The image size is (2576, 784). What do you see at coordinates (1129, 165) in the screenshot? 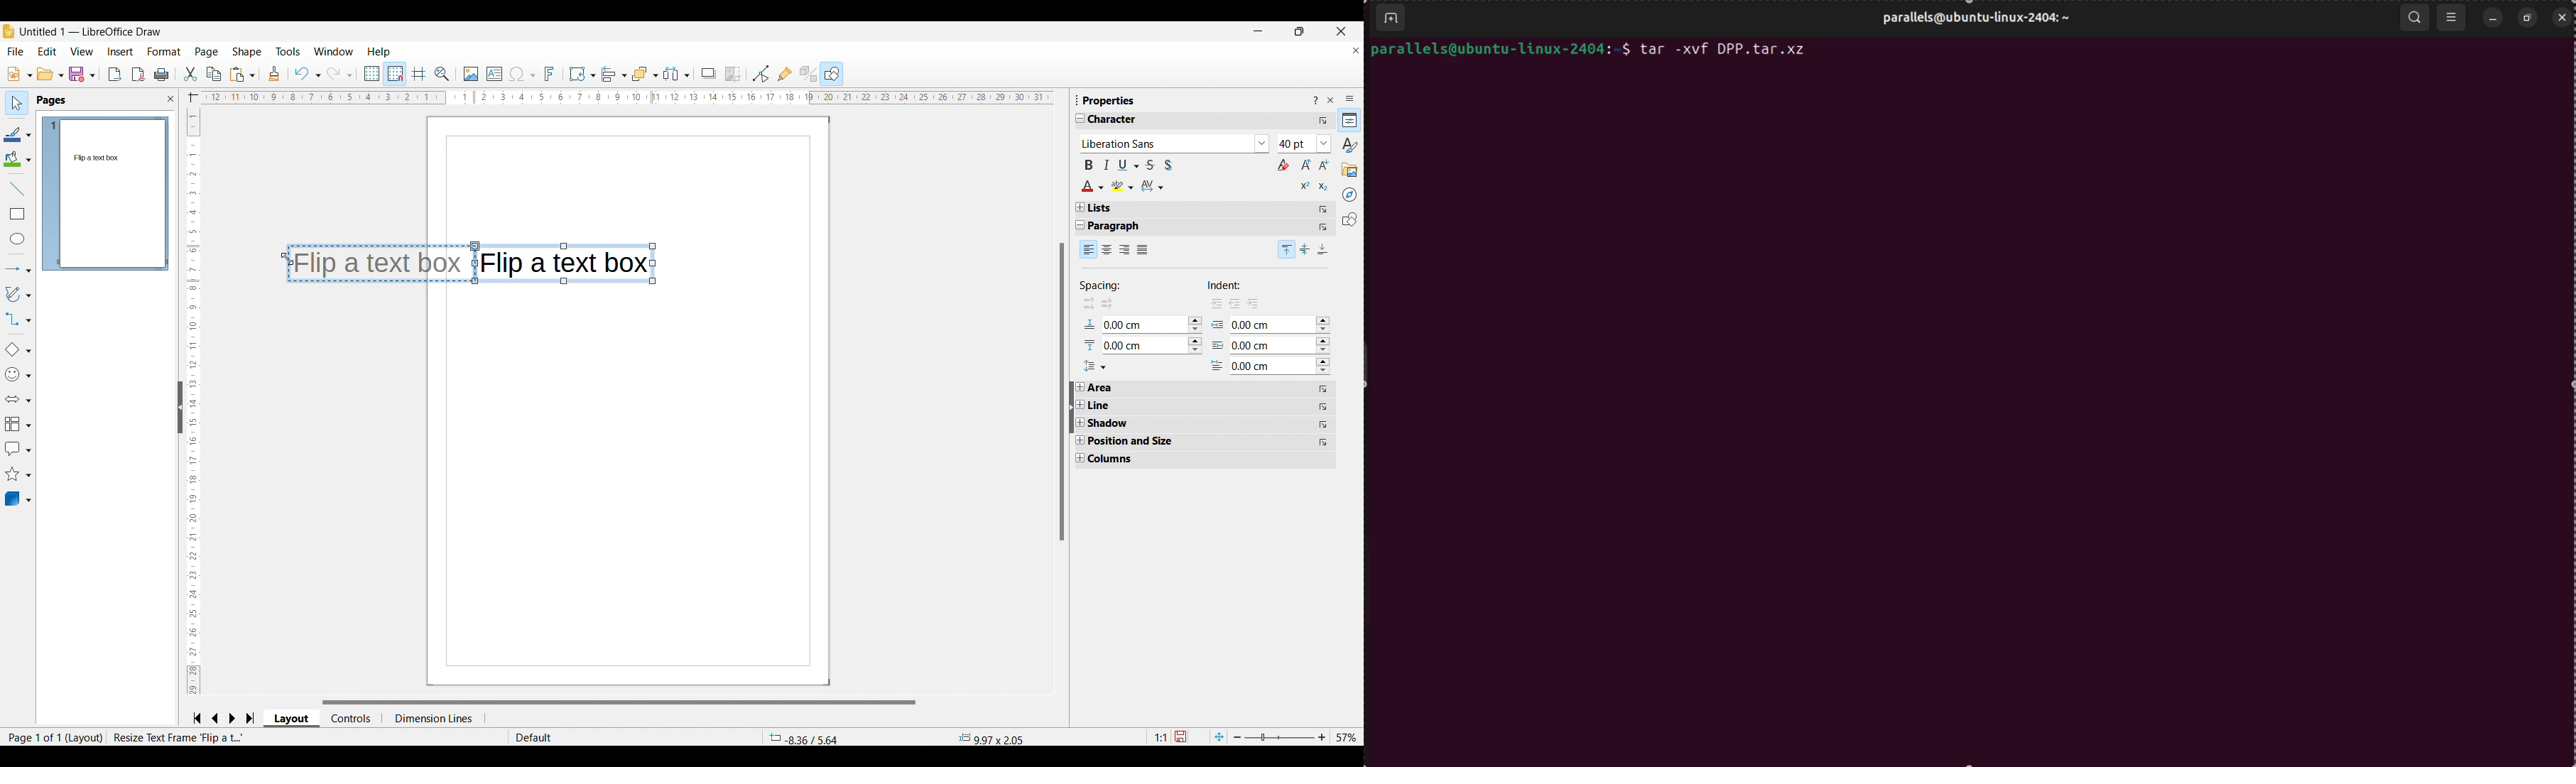
I see `Underline options` at bounding box center [1129, 165].